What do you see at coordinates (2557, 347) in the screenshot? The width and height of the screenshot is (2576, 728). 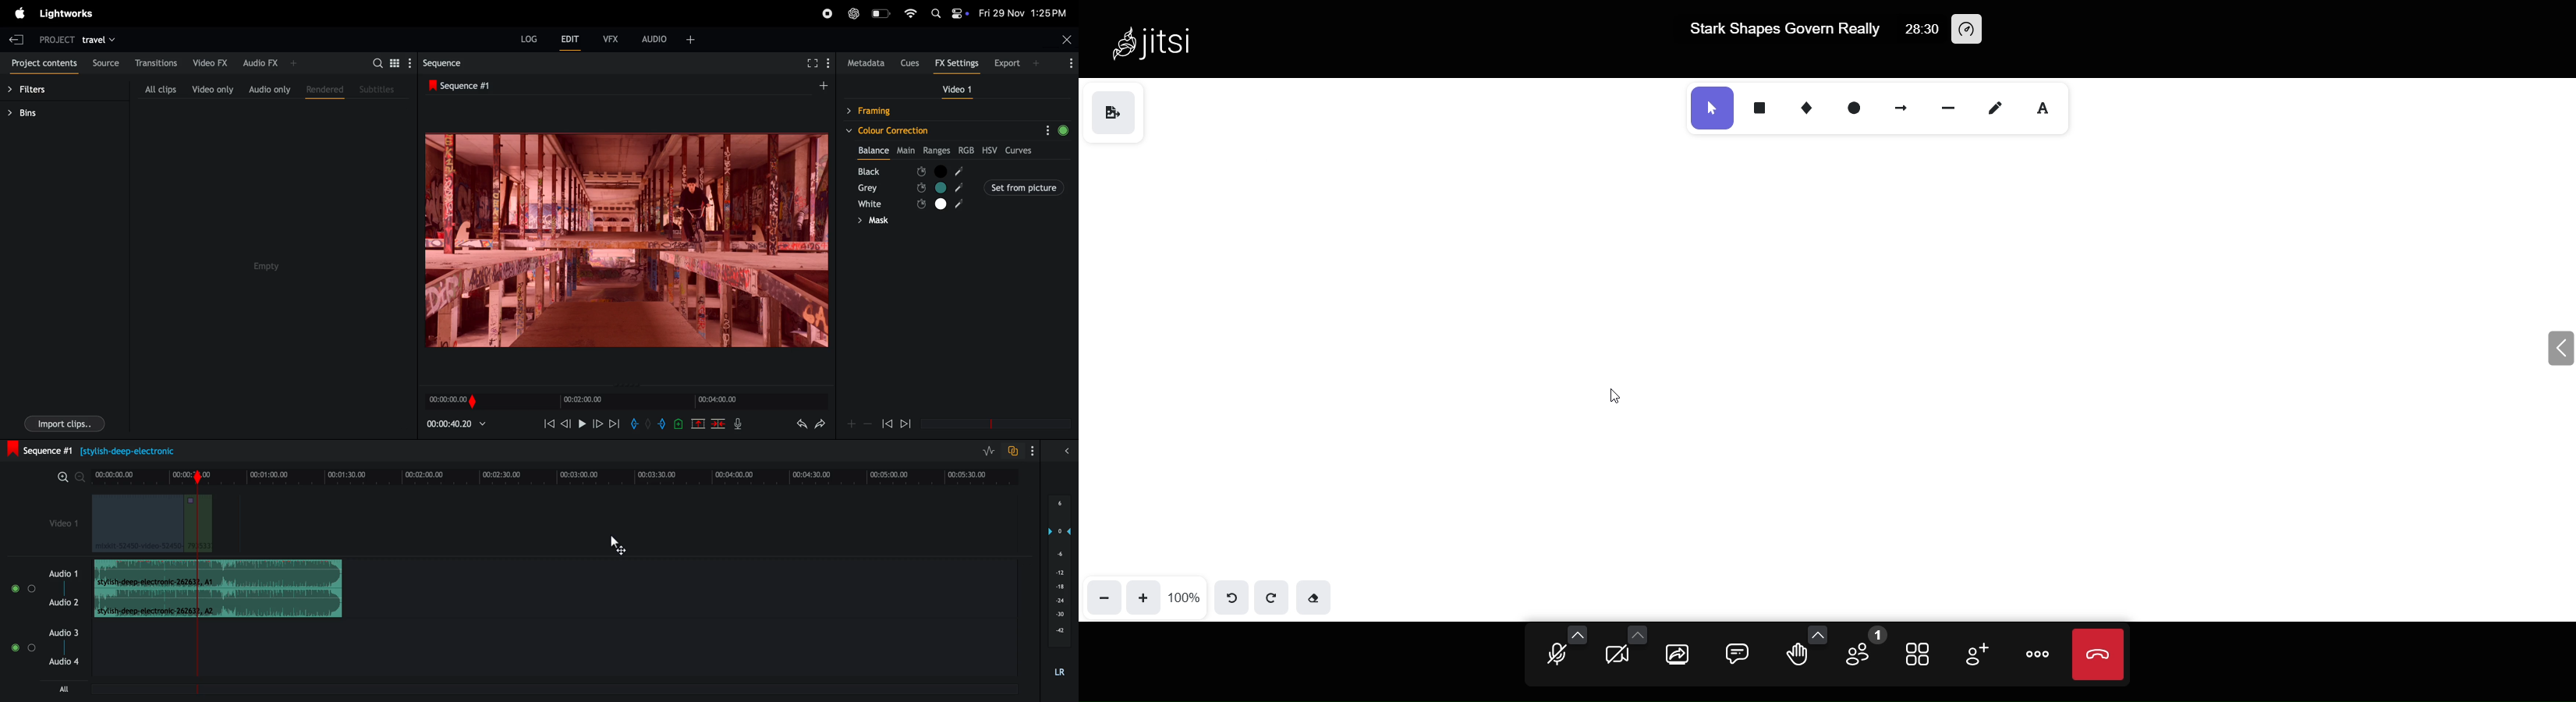 I see `expand` at bounding box center [2557, 347].